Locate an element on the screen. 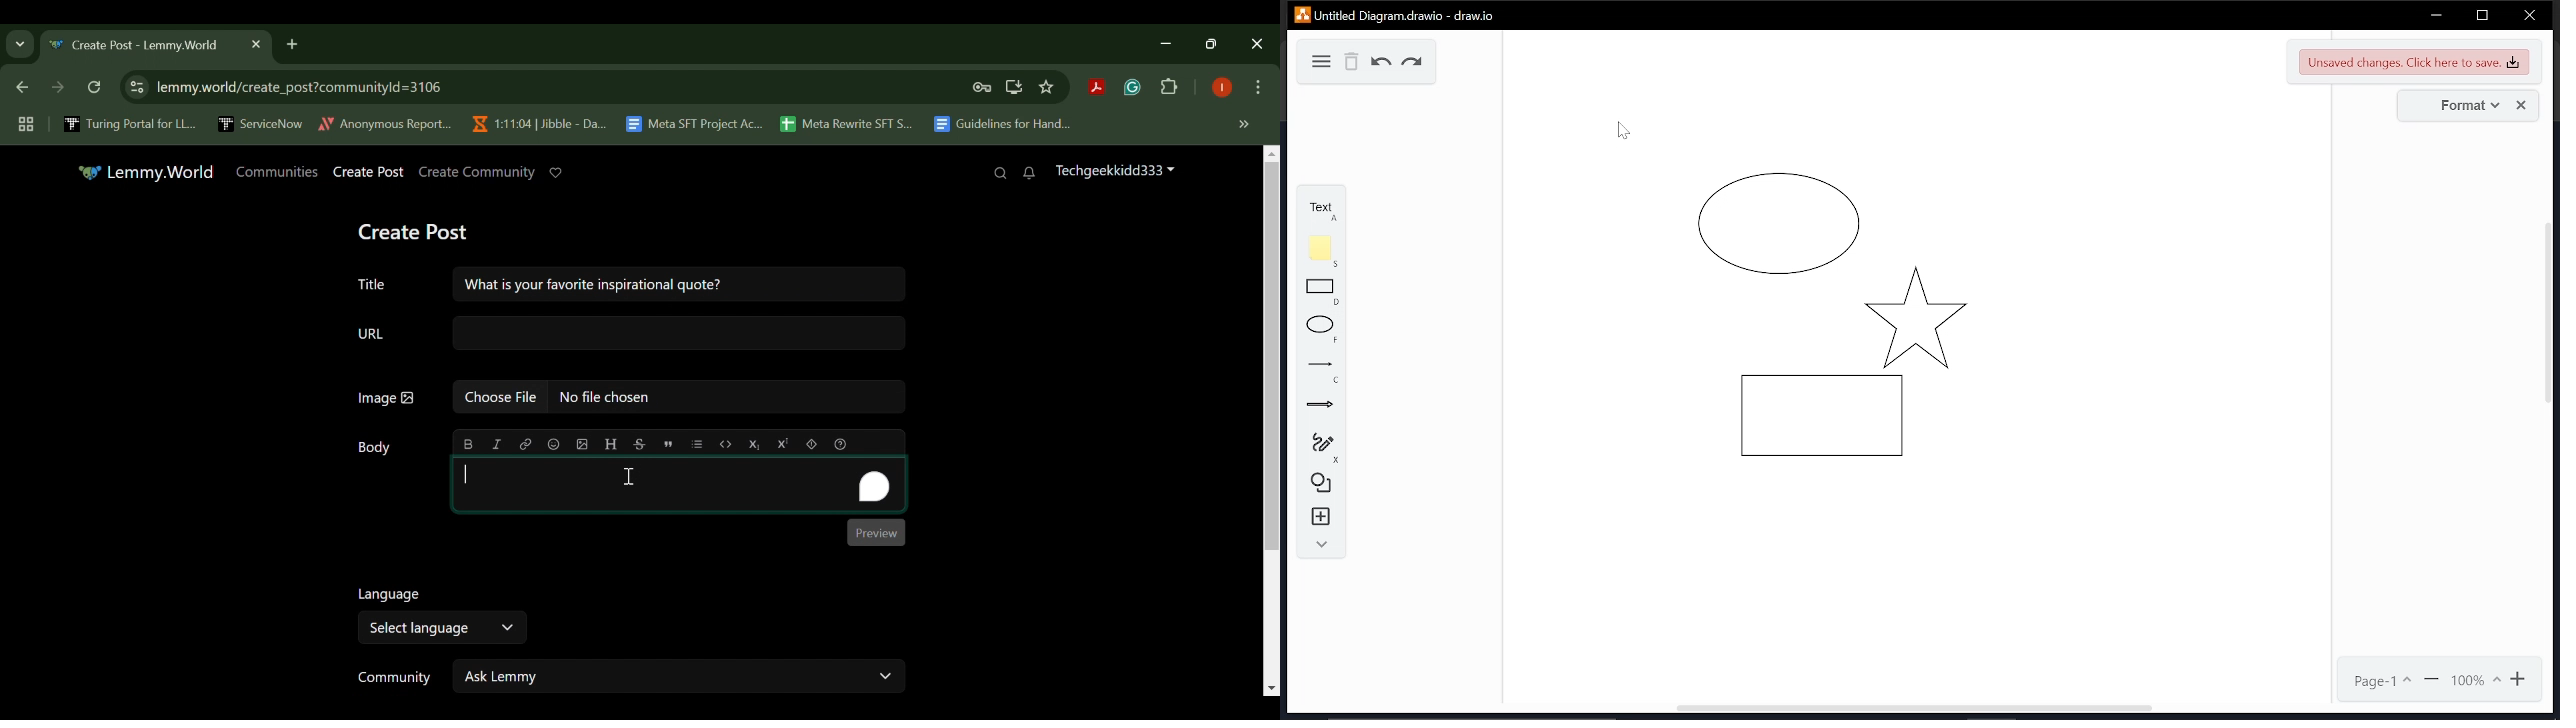 Image resolution: width=2576 pixels, height=728 pixels. close is located at coordinates (2522, 105).